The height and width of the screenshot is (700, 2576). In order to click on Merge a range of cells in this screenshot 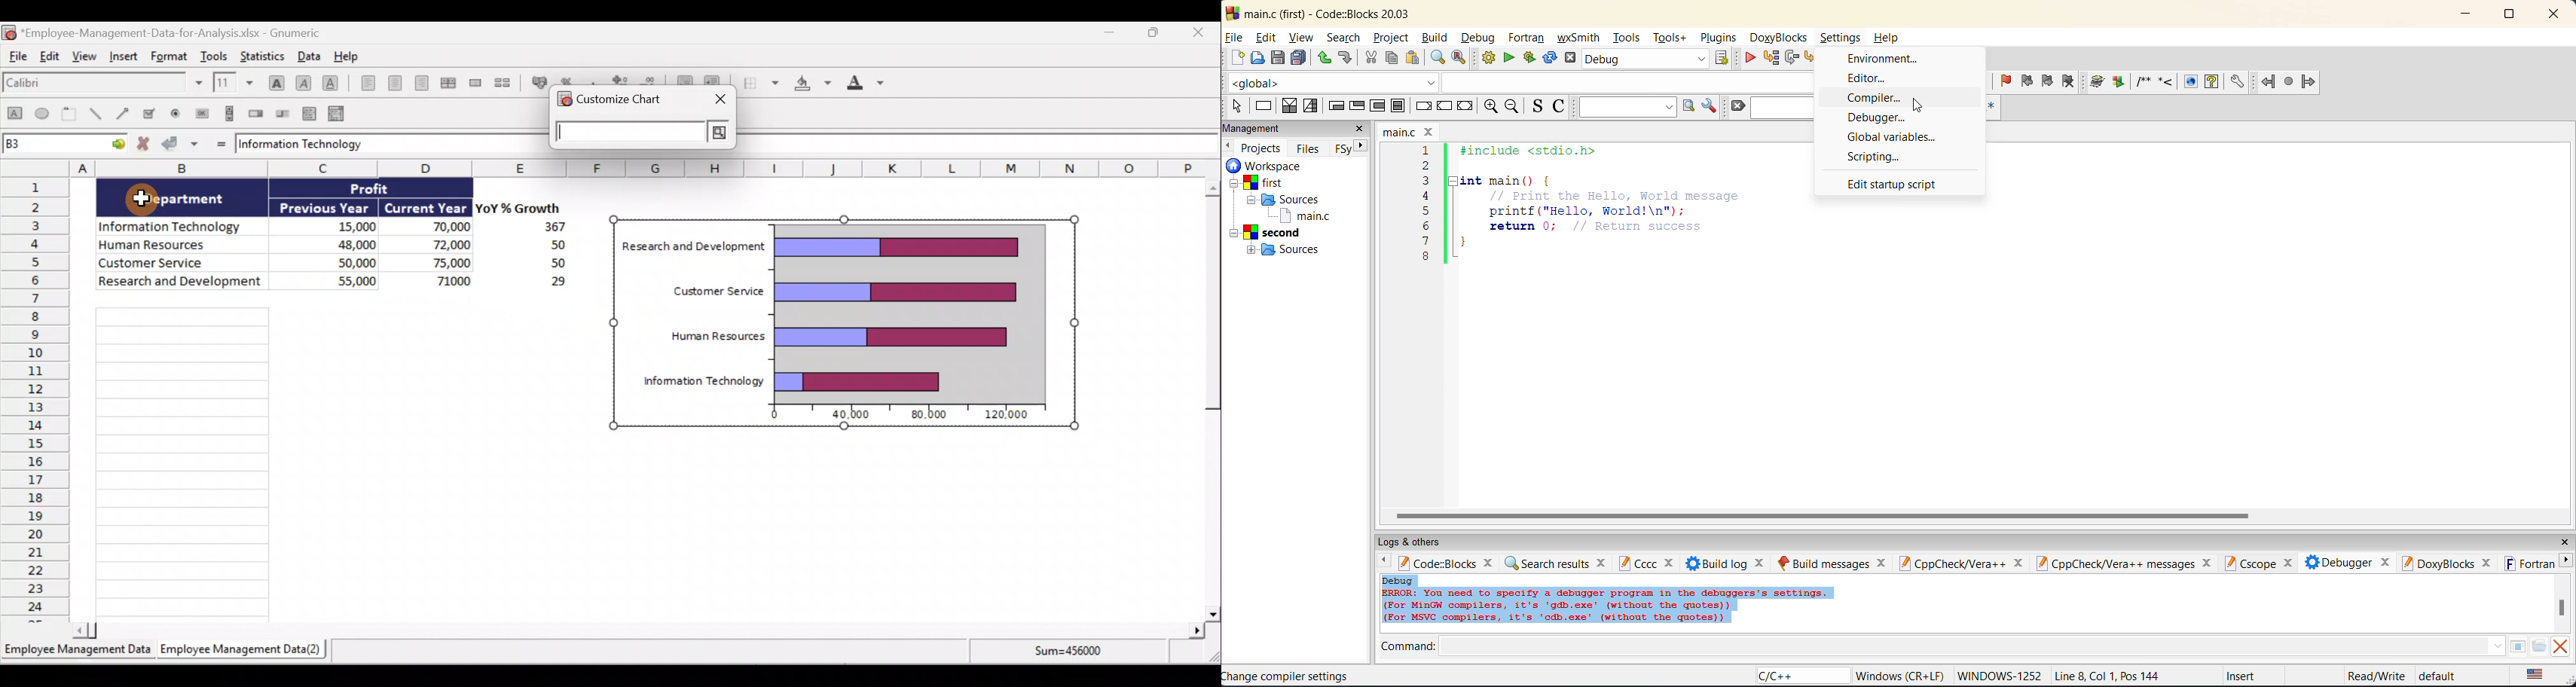, I will do `click(478, 83)`.